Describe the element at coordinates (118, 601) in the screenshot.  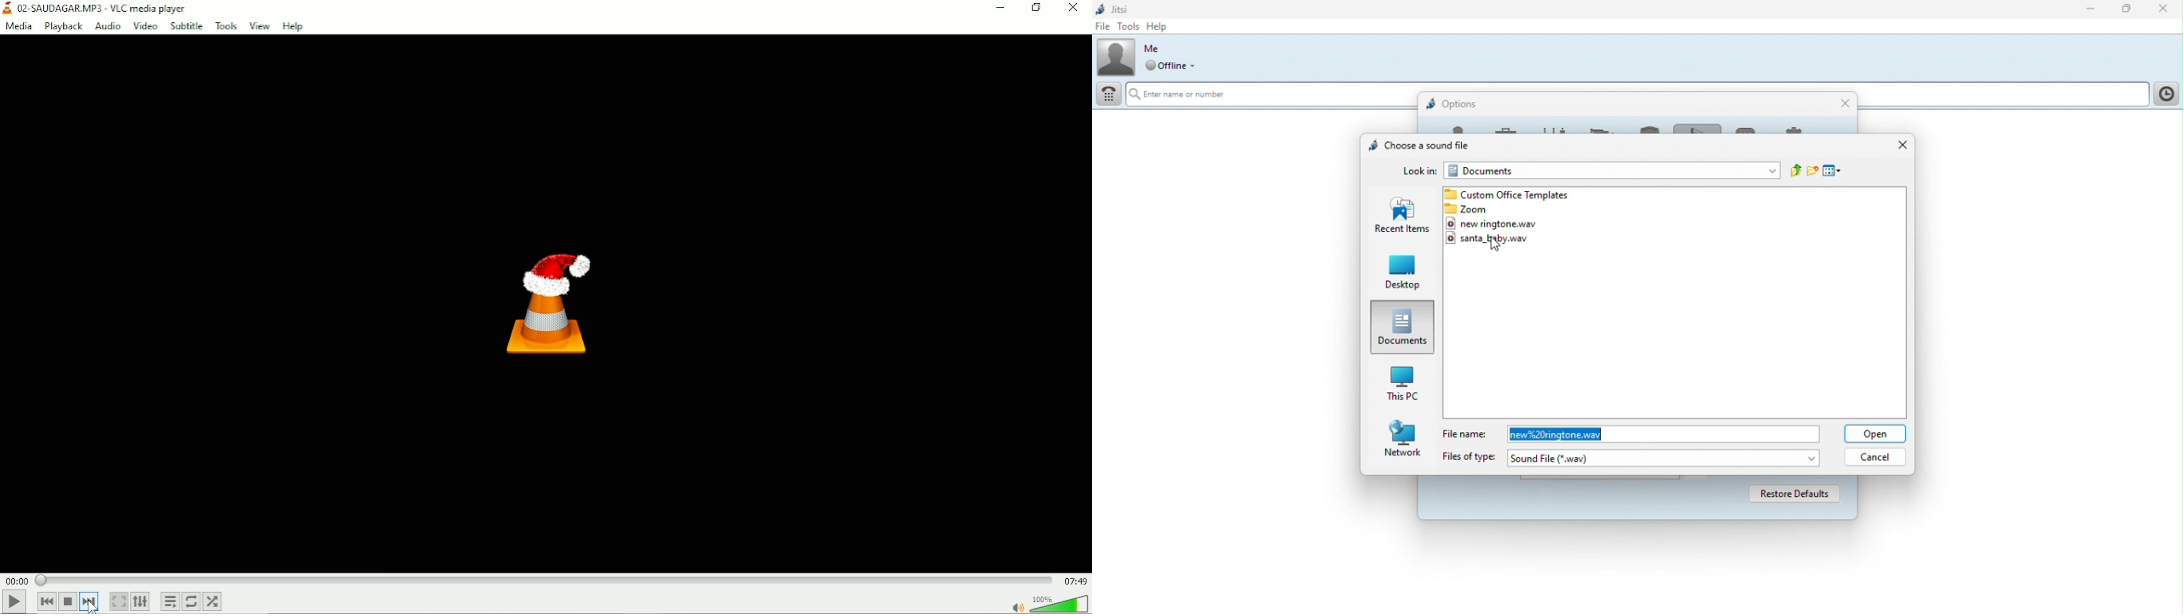
I see `Toggle the video in fullscreen` at that location.